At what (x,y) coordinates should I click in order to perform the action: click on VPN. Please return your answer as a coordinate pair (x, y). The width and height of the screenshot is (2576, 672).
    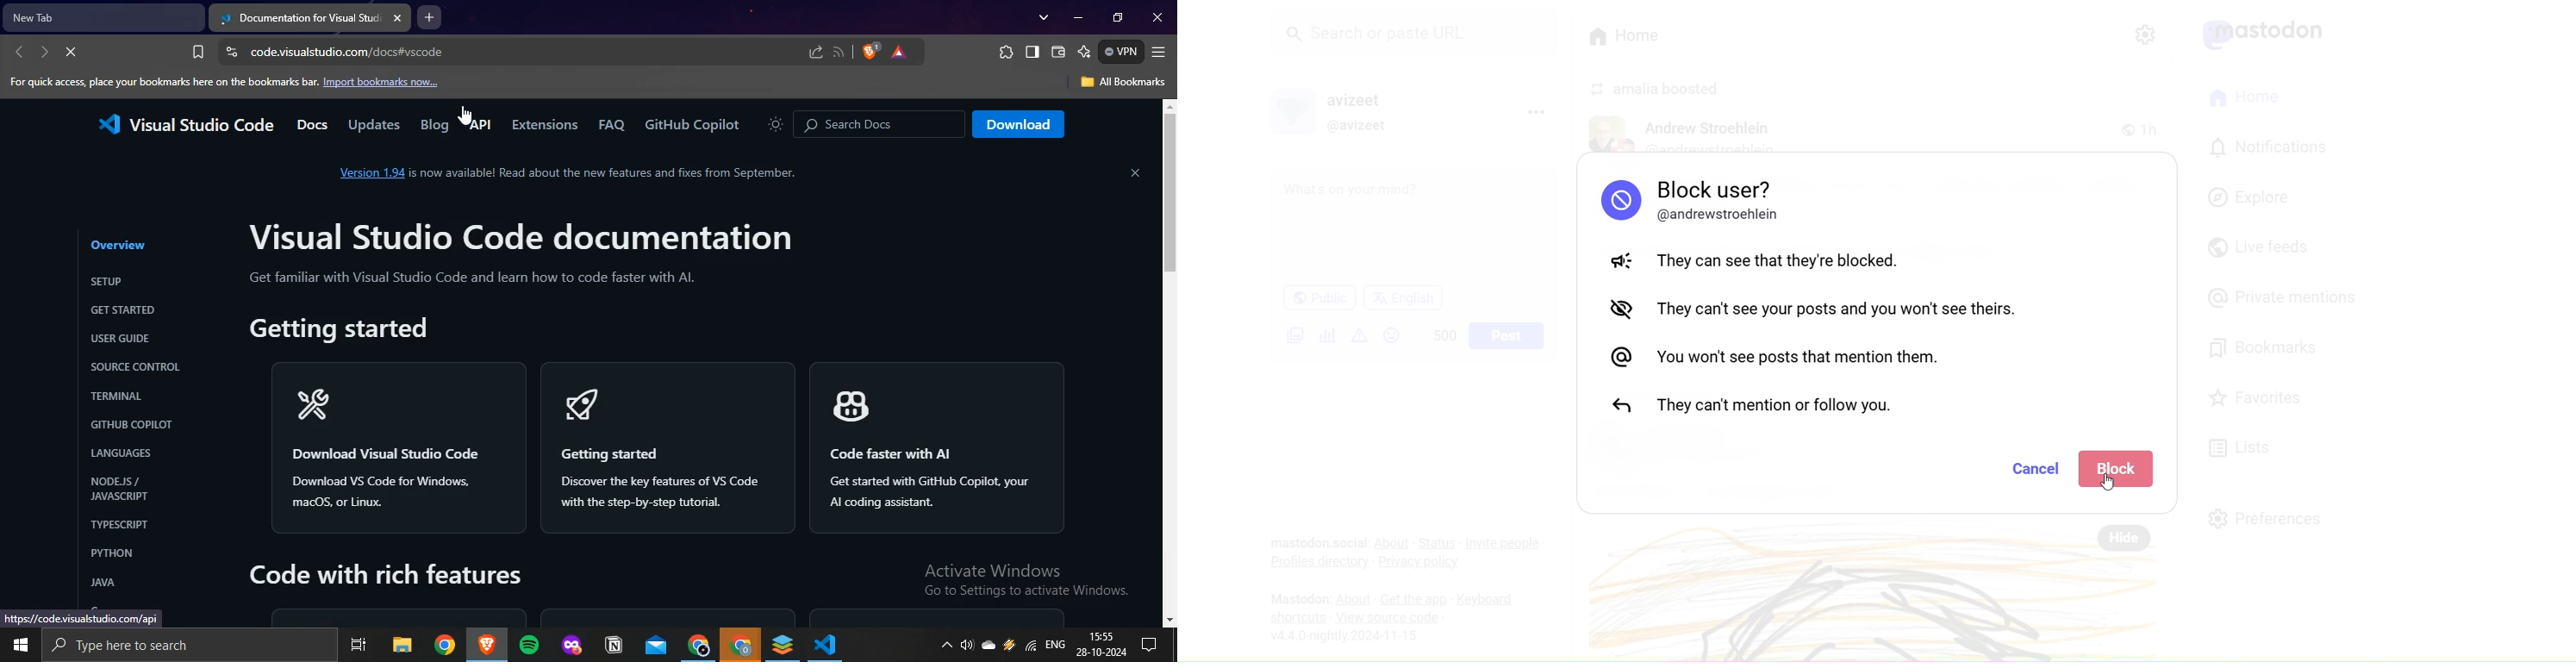
    Looking at the image, I should click on (1121, 52).